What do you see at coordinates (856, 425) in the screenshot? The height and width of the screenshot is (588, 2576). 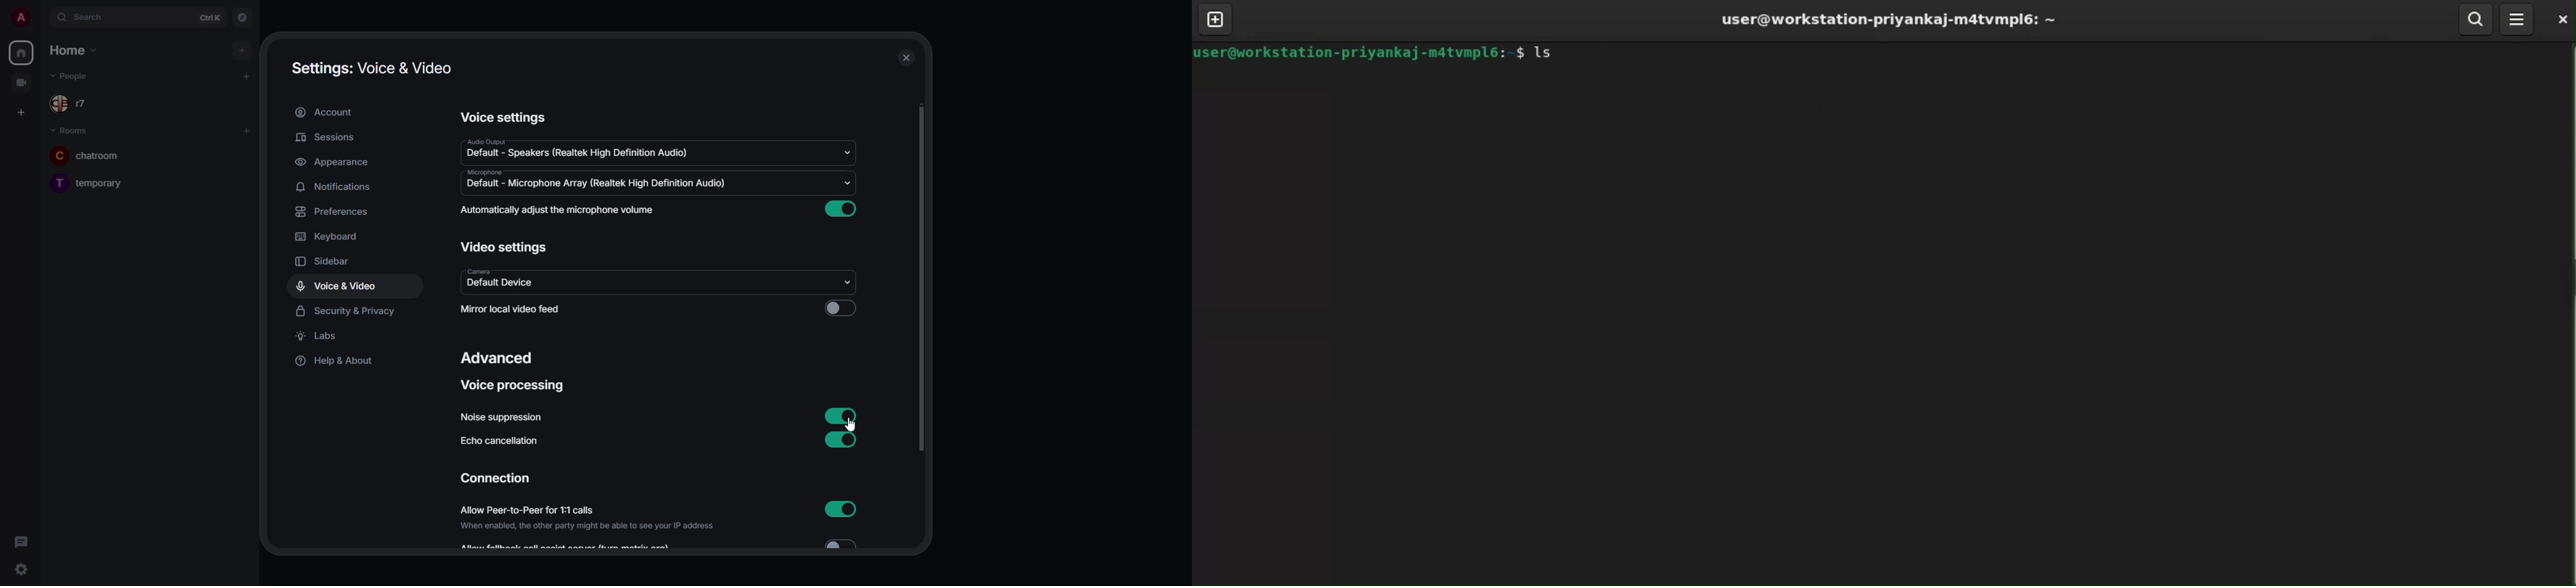 I see `cursor` at bounding box center [856, 425].